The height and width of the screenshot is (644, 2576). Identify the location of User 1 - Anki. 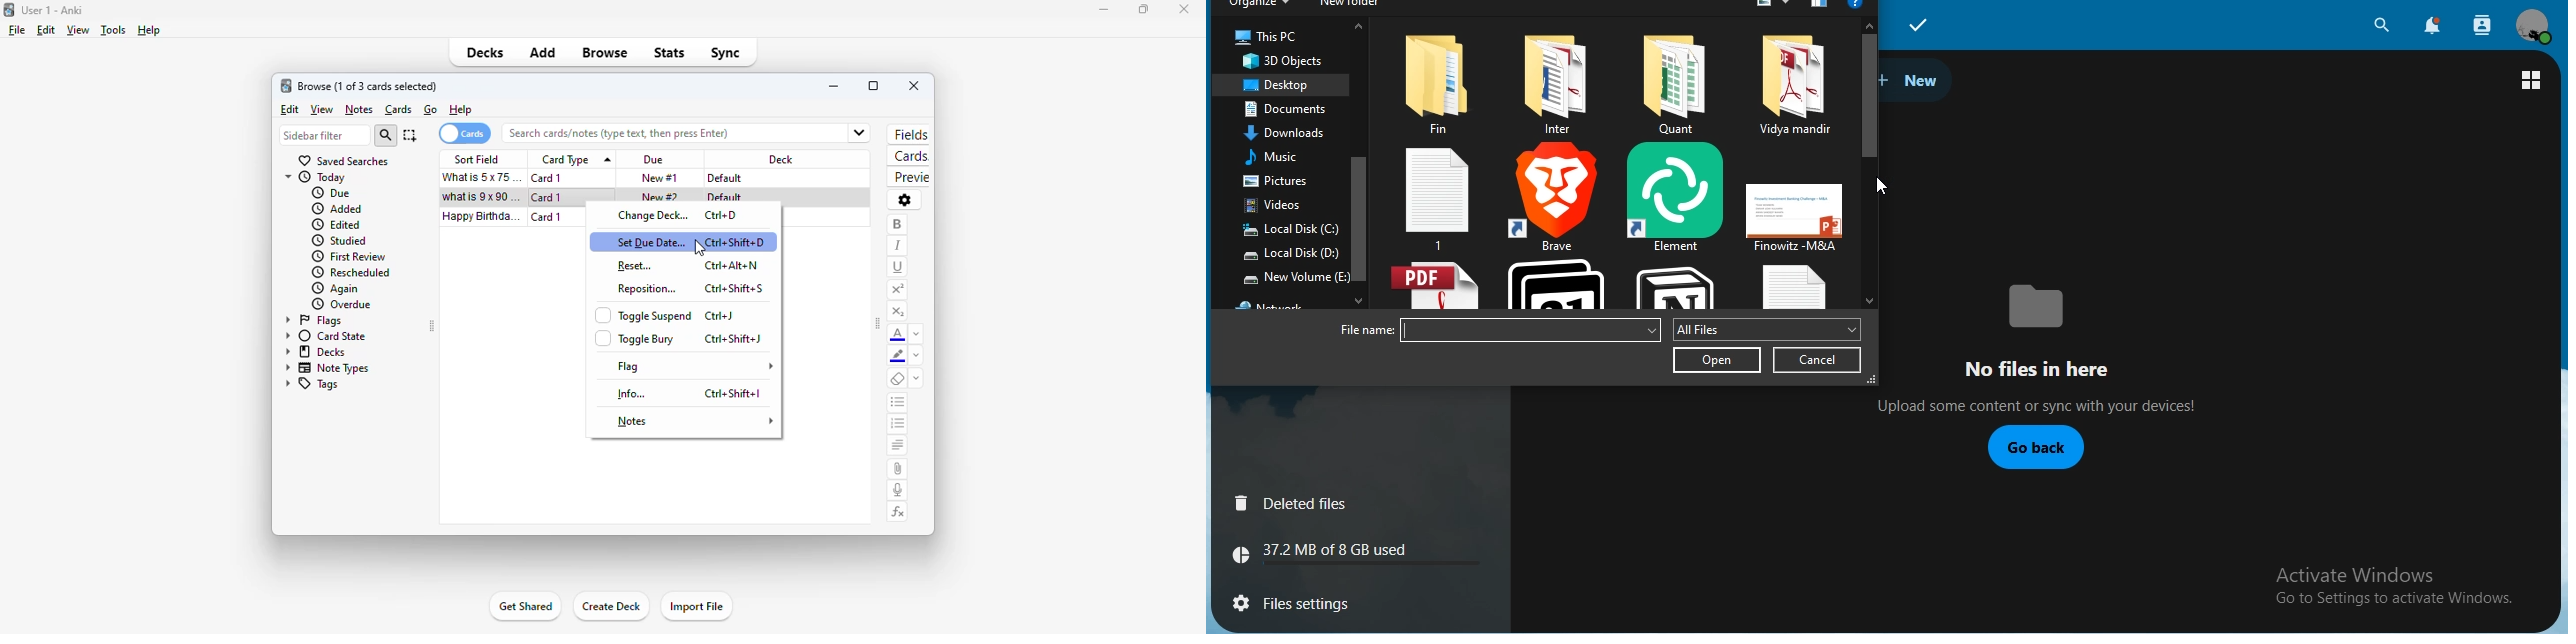
(52, 10).